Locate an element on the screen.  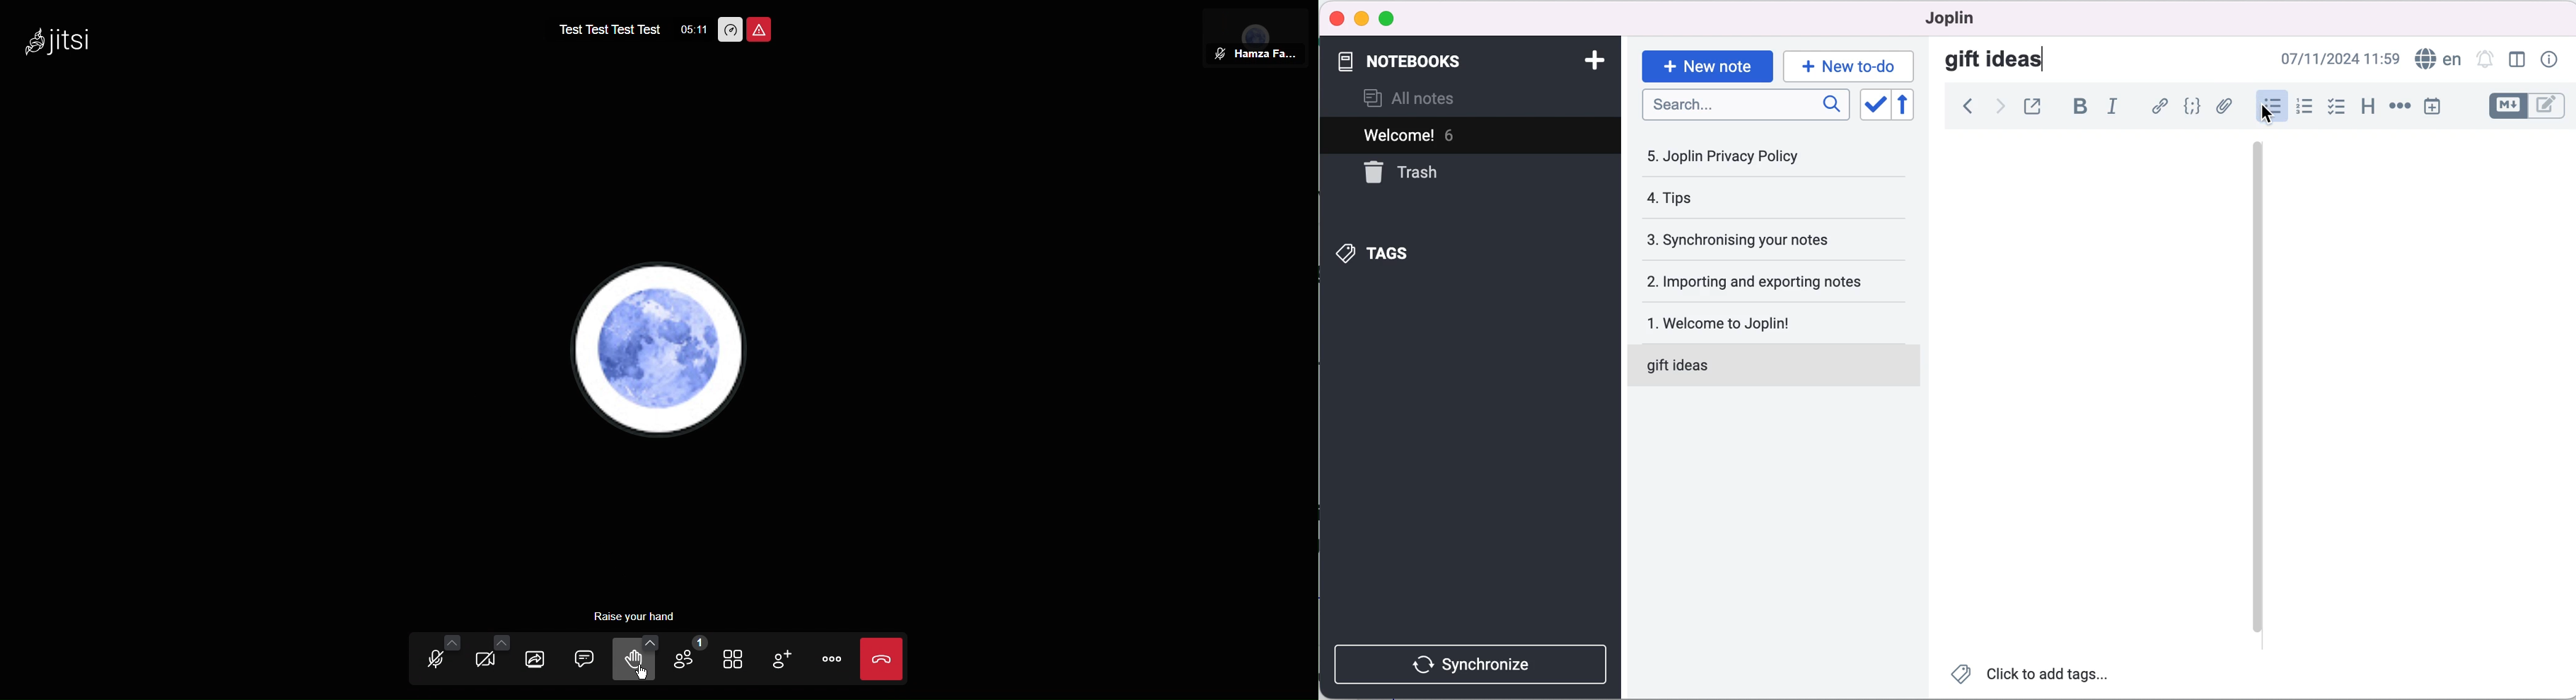
welcome to joplin! is located at coordinates (1766, 322).